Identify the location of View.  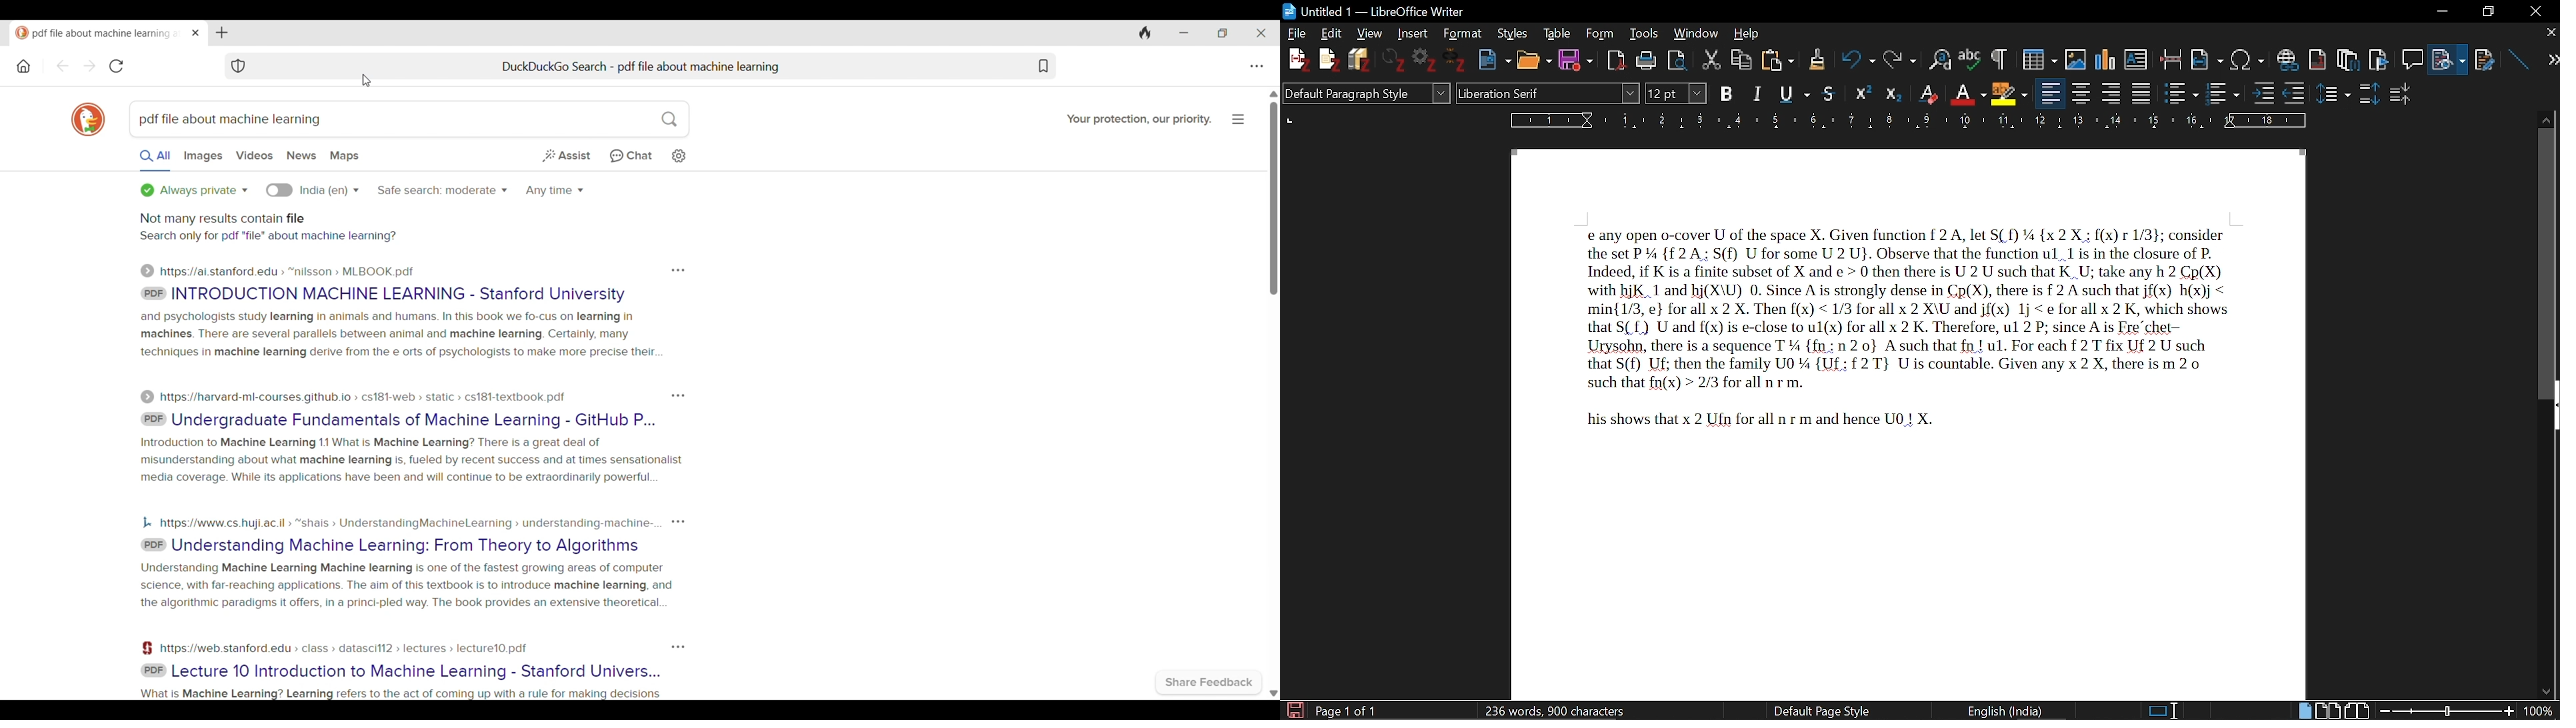
(1367, 33).